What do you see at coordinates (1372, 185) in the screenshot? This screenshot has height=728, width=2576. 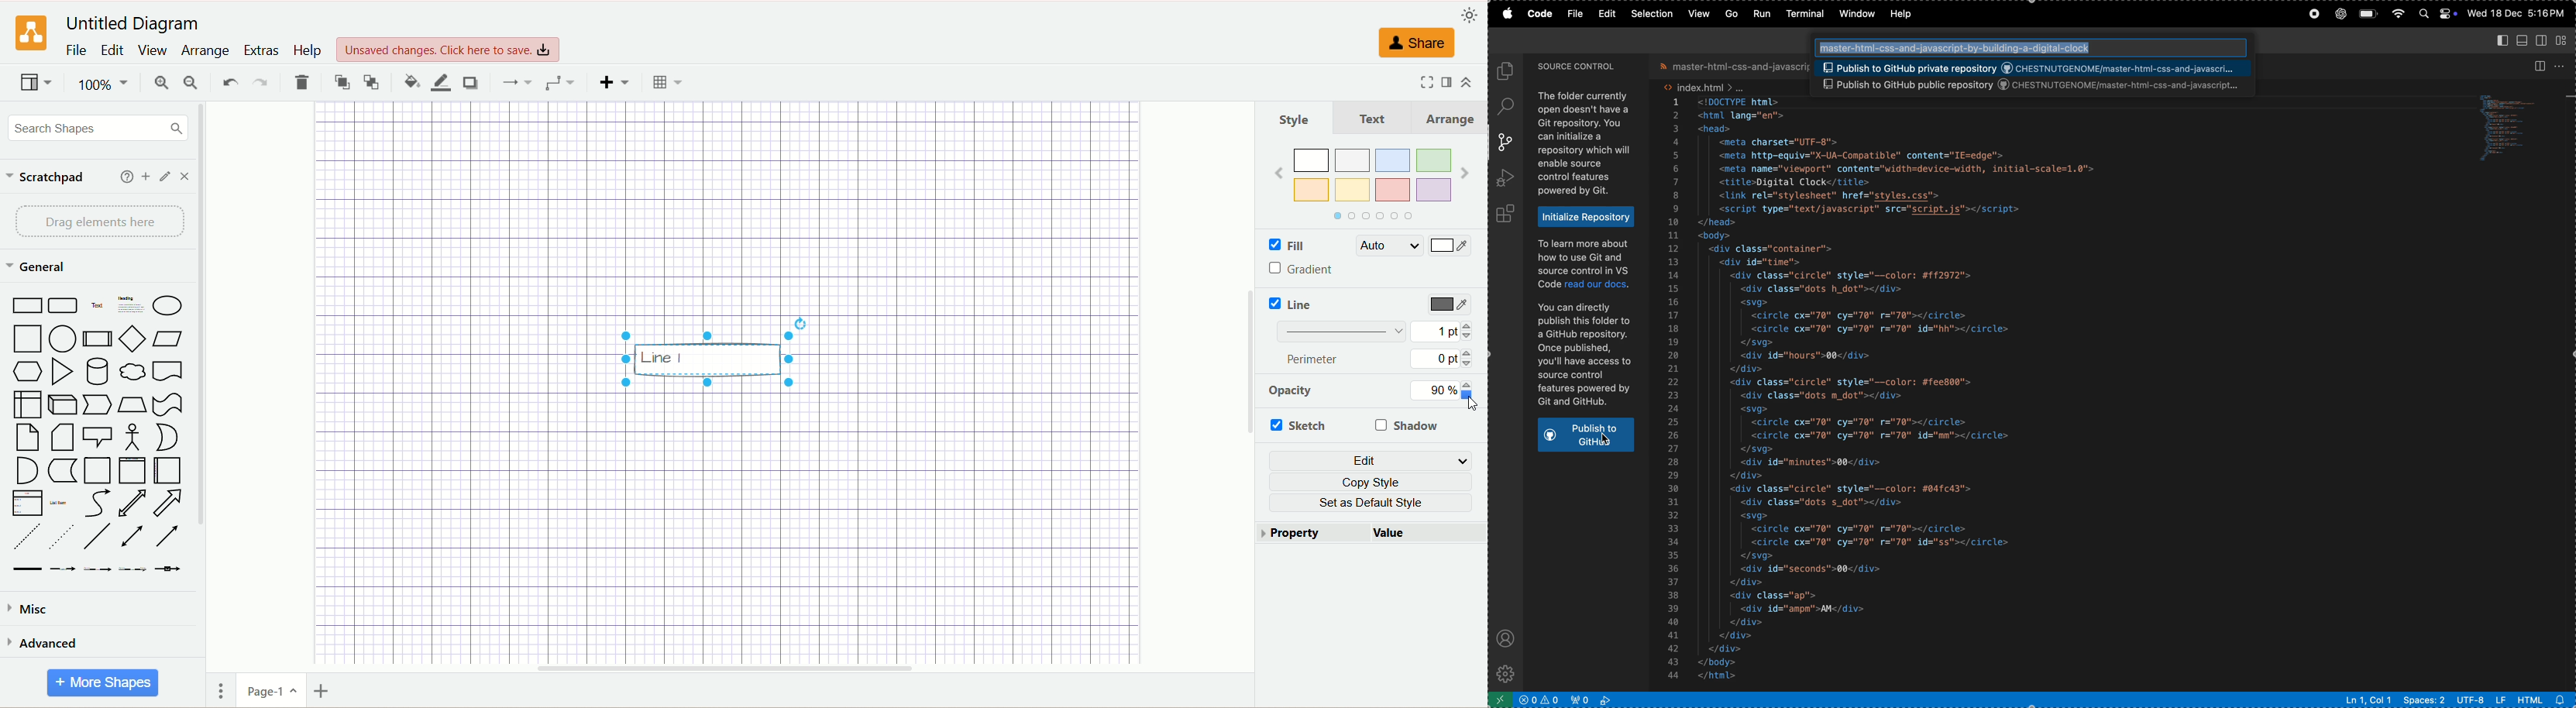 I see `Colors` at bounding box center [1372, 185].